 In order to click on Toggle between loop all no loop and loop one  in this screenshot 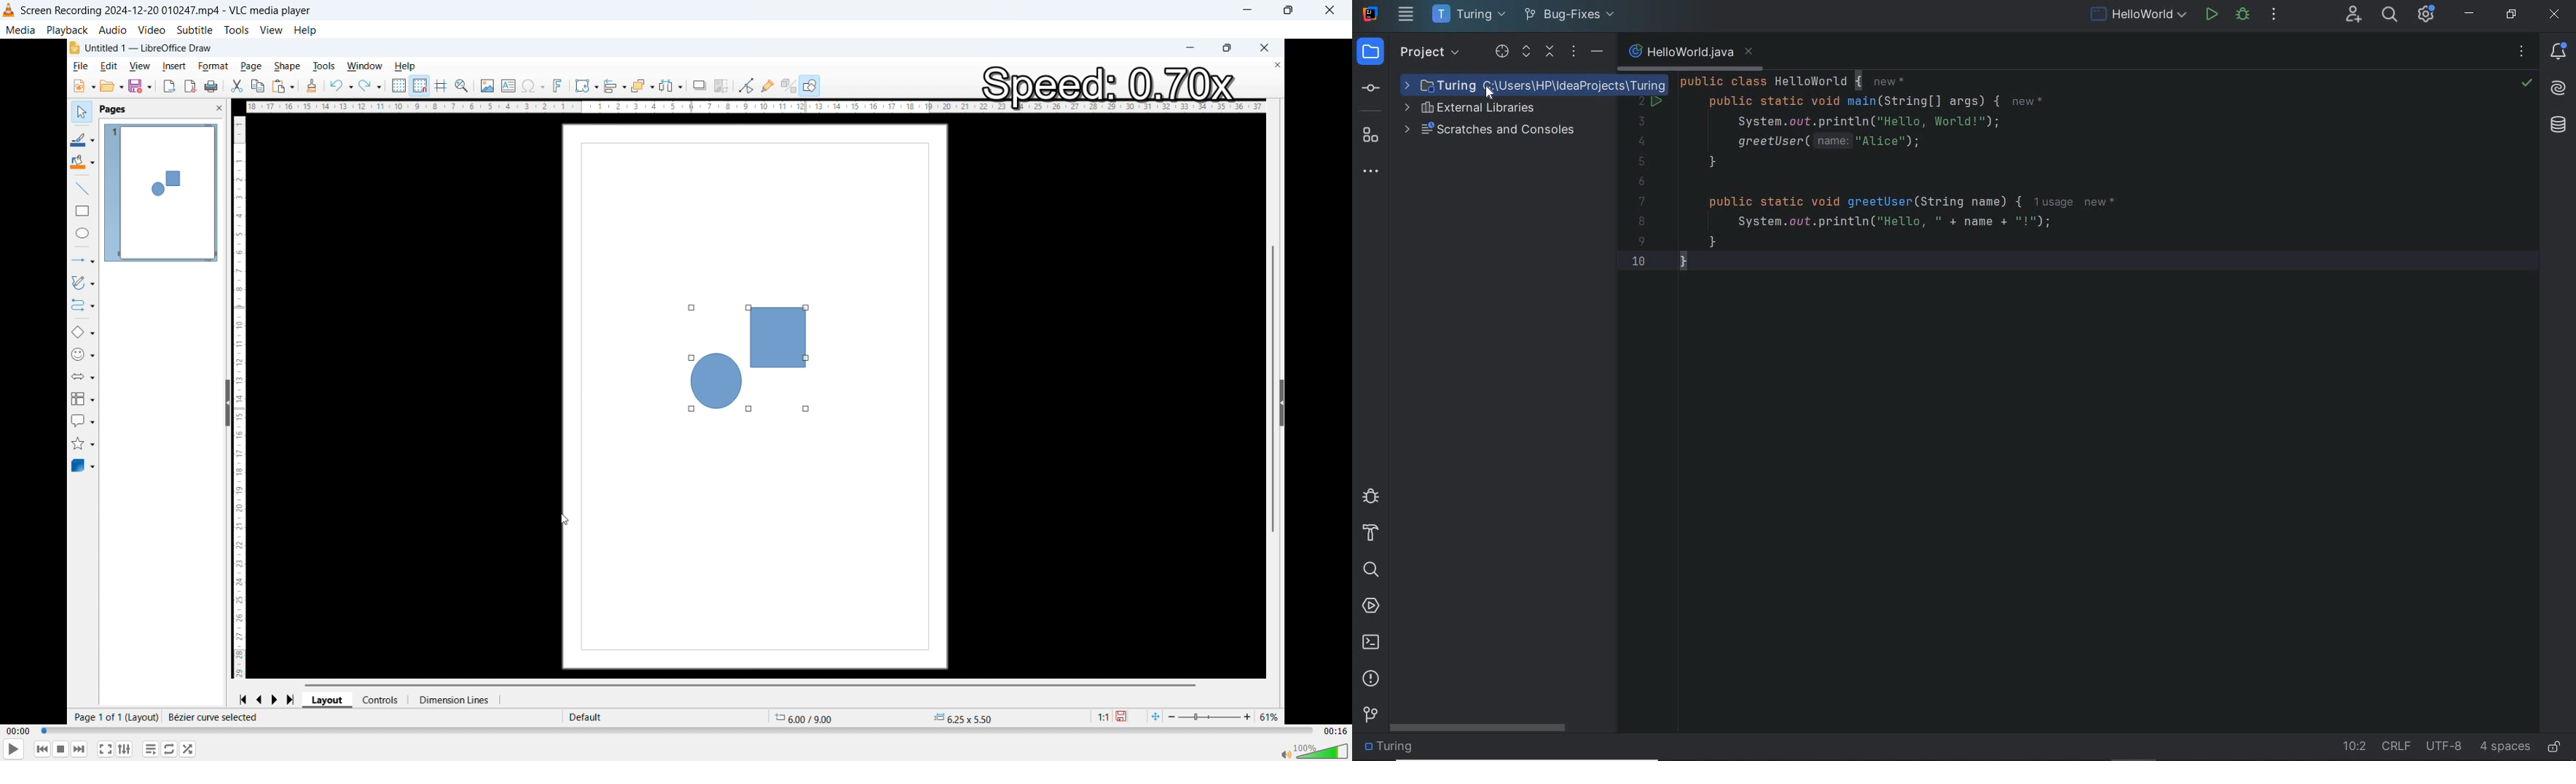, I will do `click(170, 748)`.